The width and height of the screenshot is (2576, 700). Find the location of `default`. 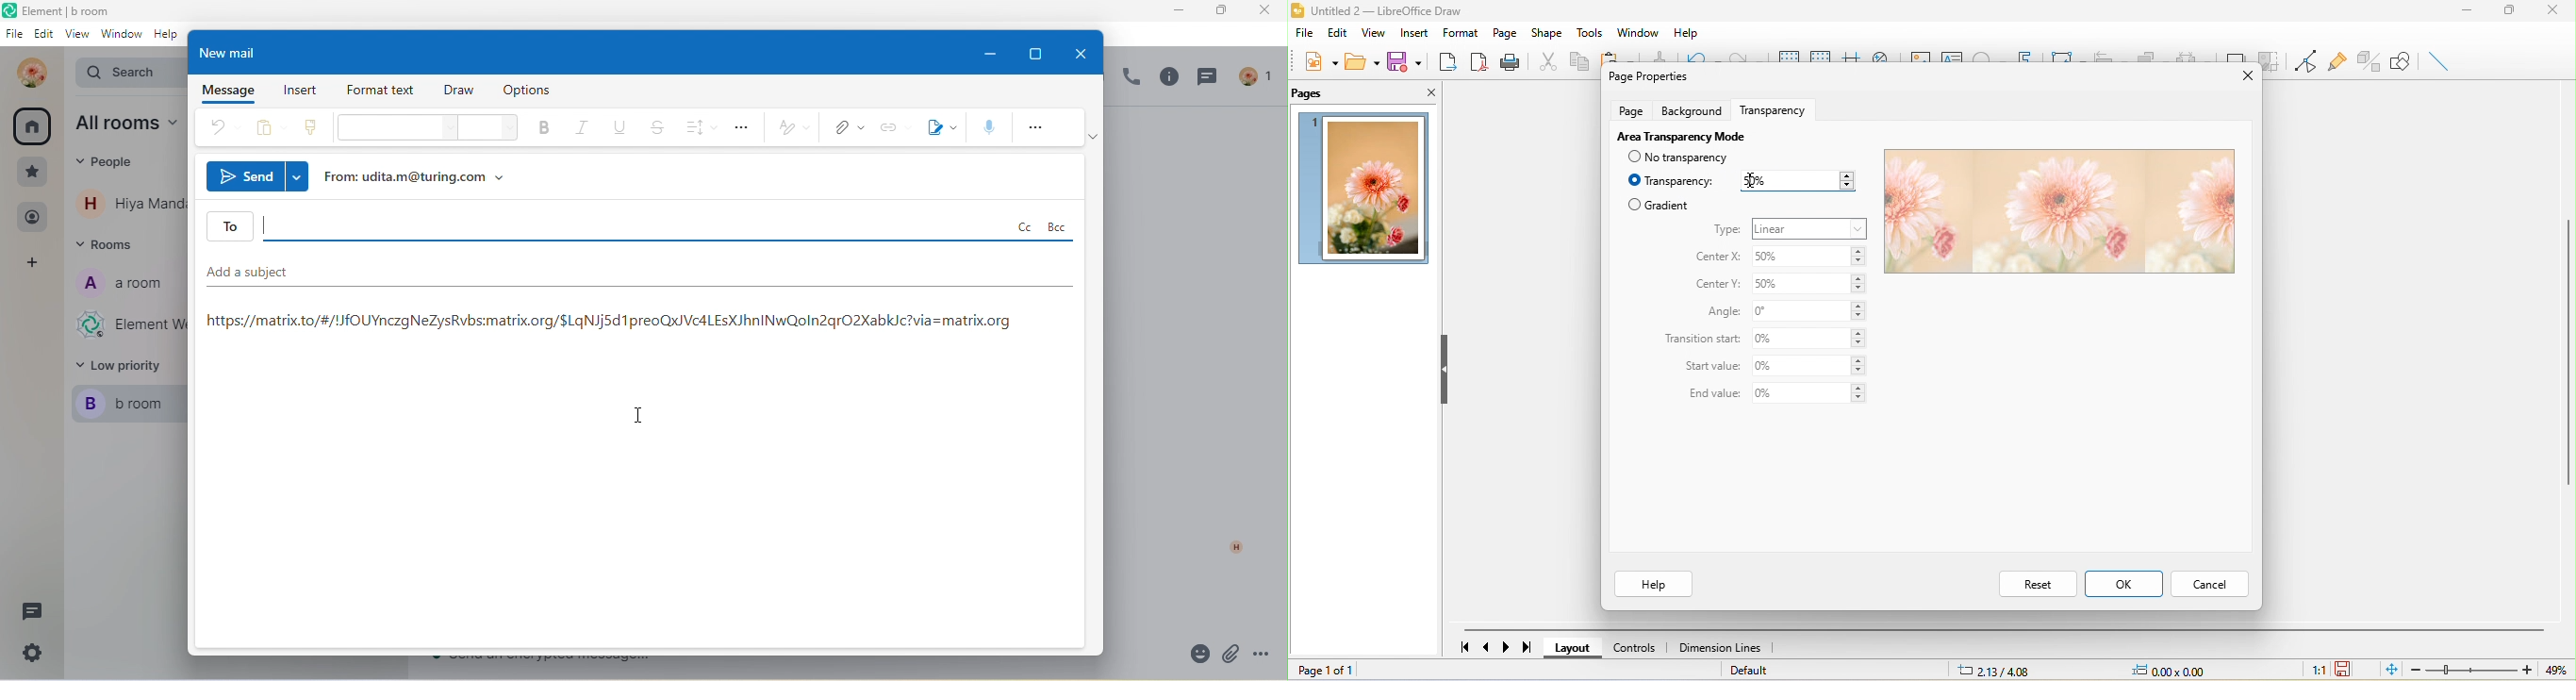

default is located at coordinates (1751, 671).